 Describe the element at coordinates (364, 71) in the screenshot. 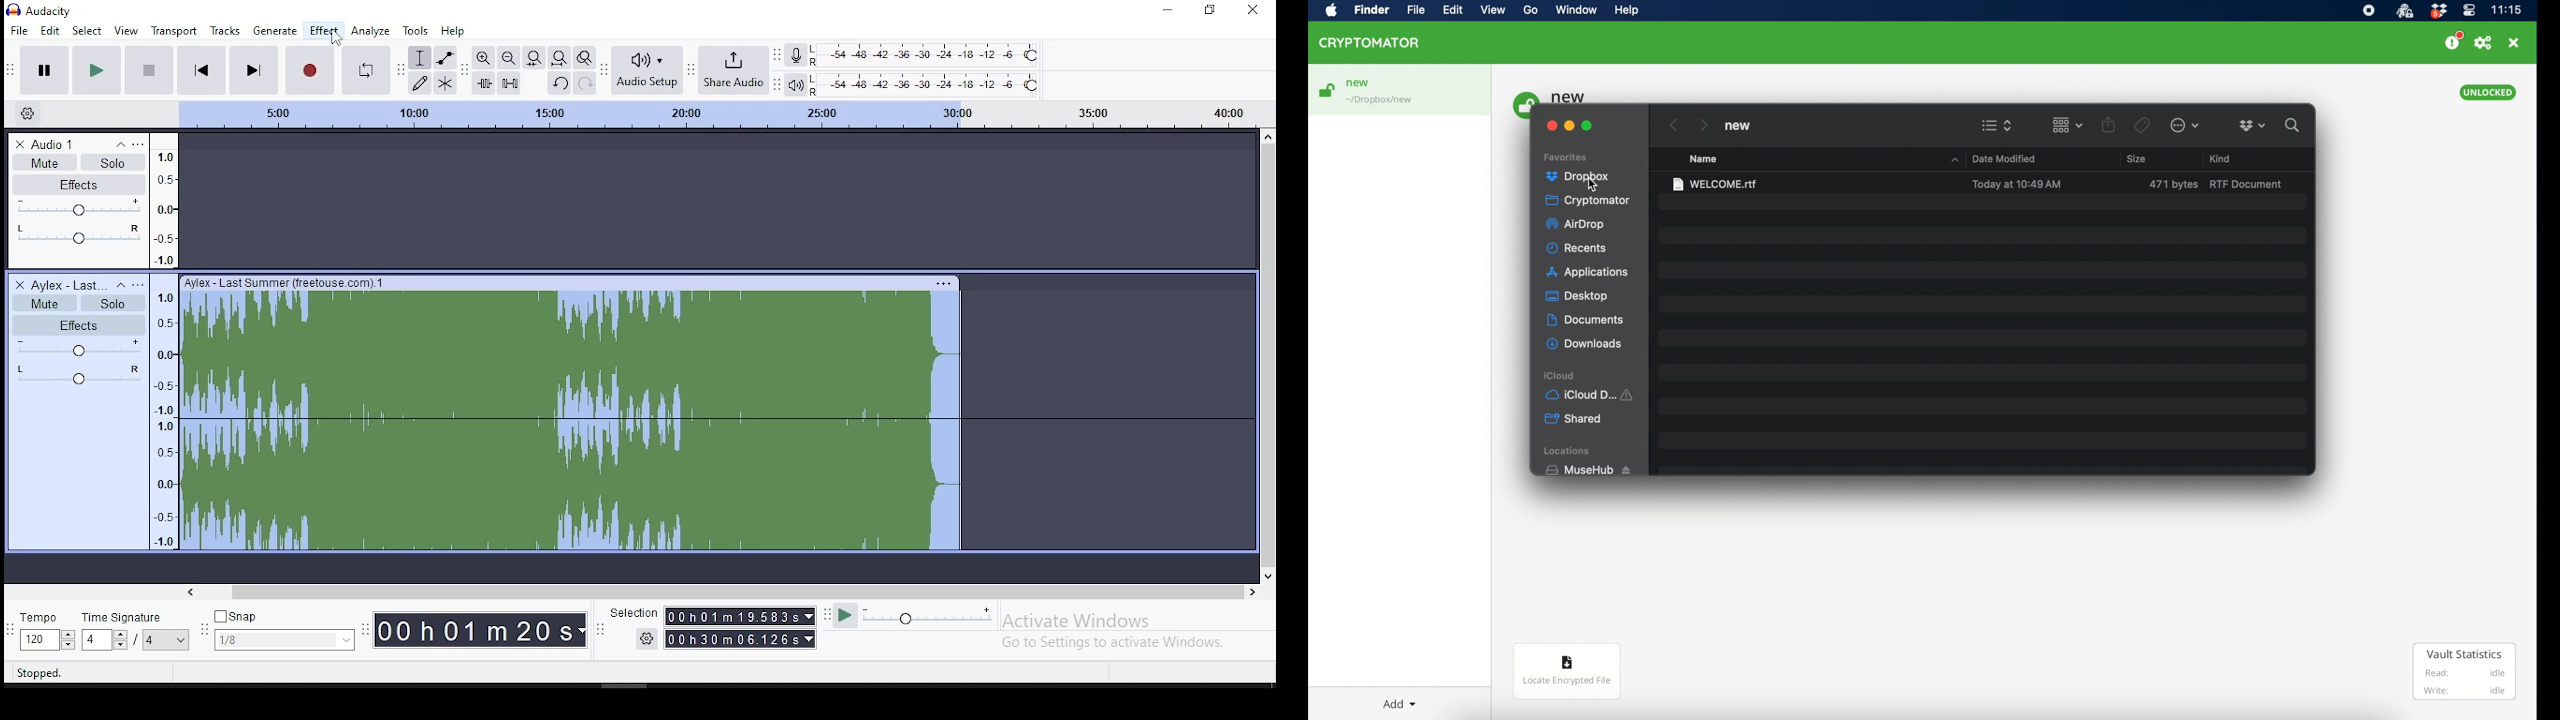

I see `enable looping` at that location.